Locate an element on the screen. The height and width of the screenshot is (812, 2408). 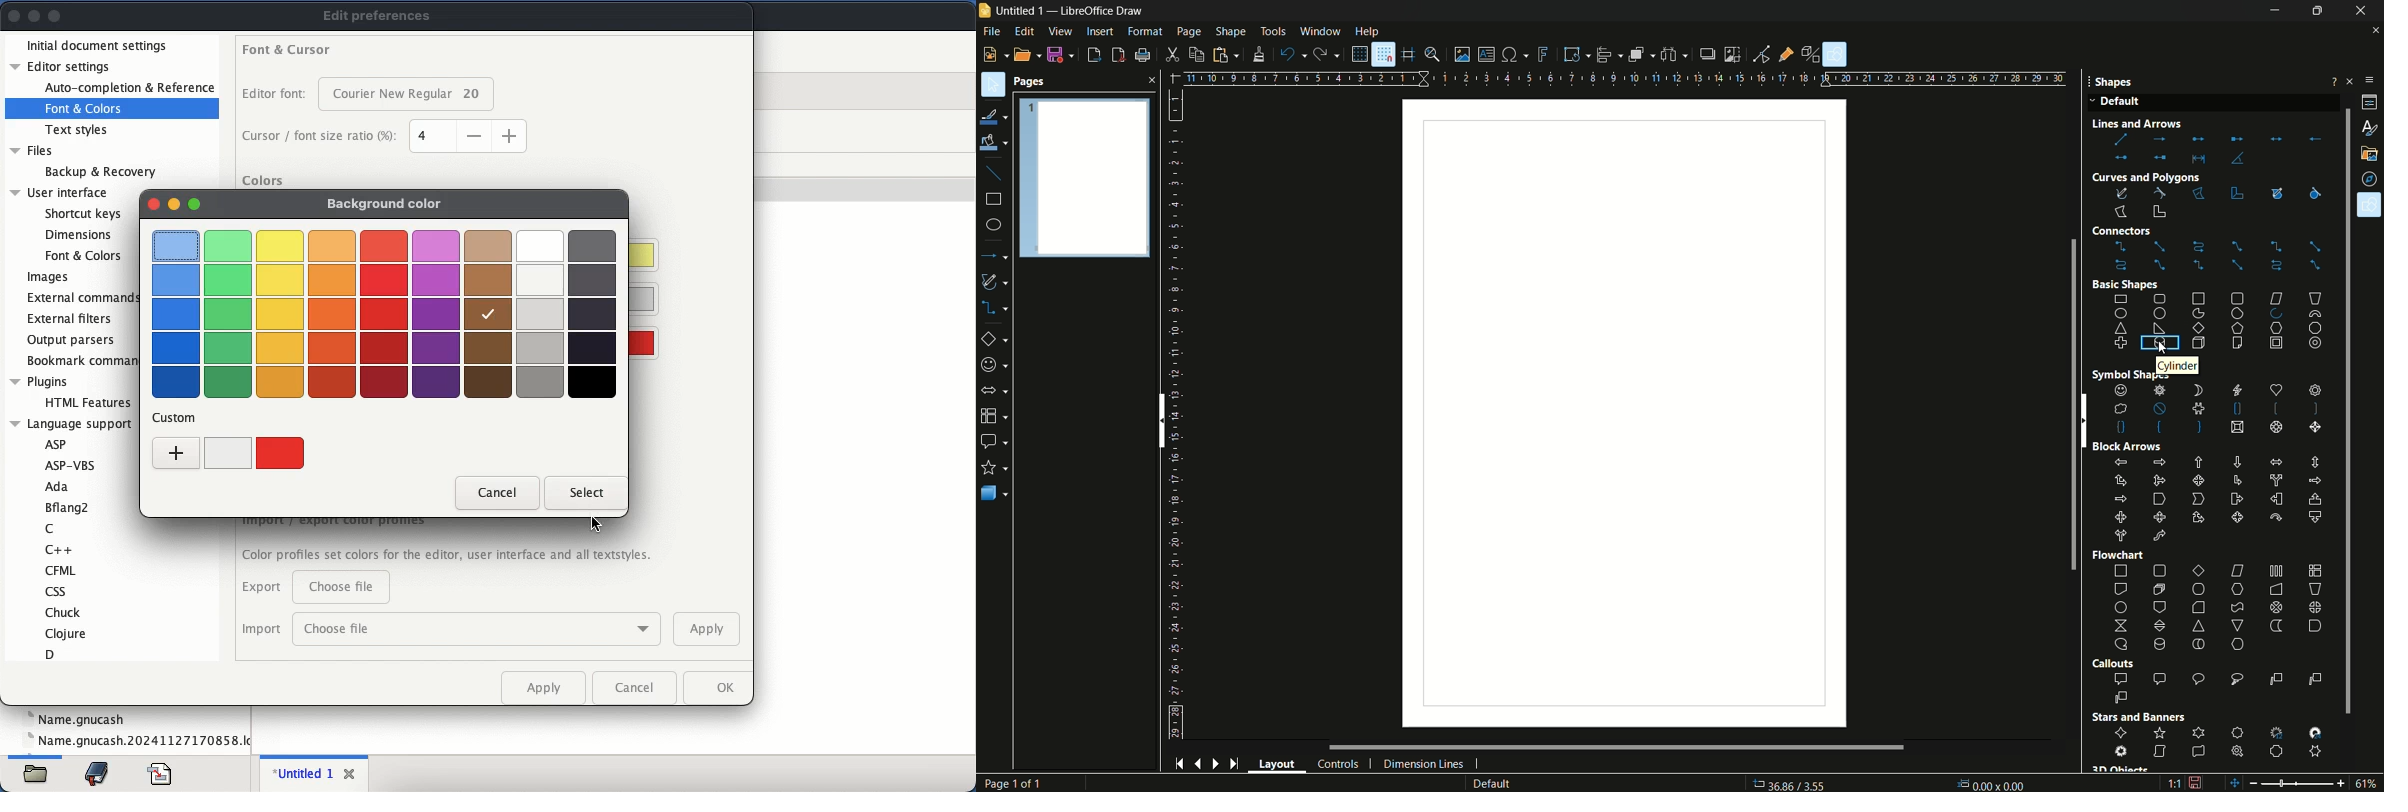
cursor font size ratio is located at coordinates (323, 137).